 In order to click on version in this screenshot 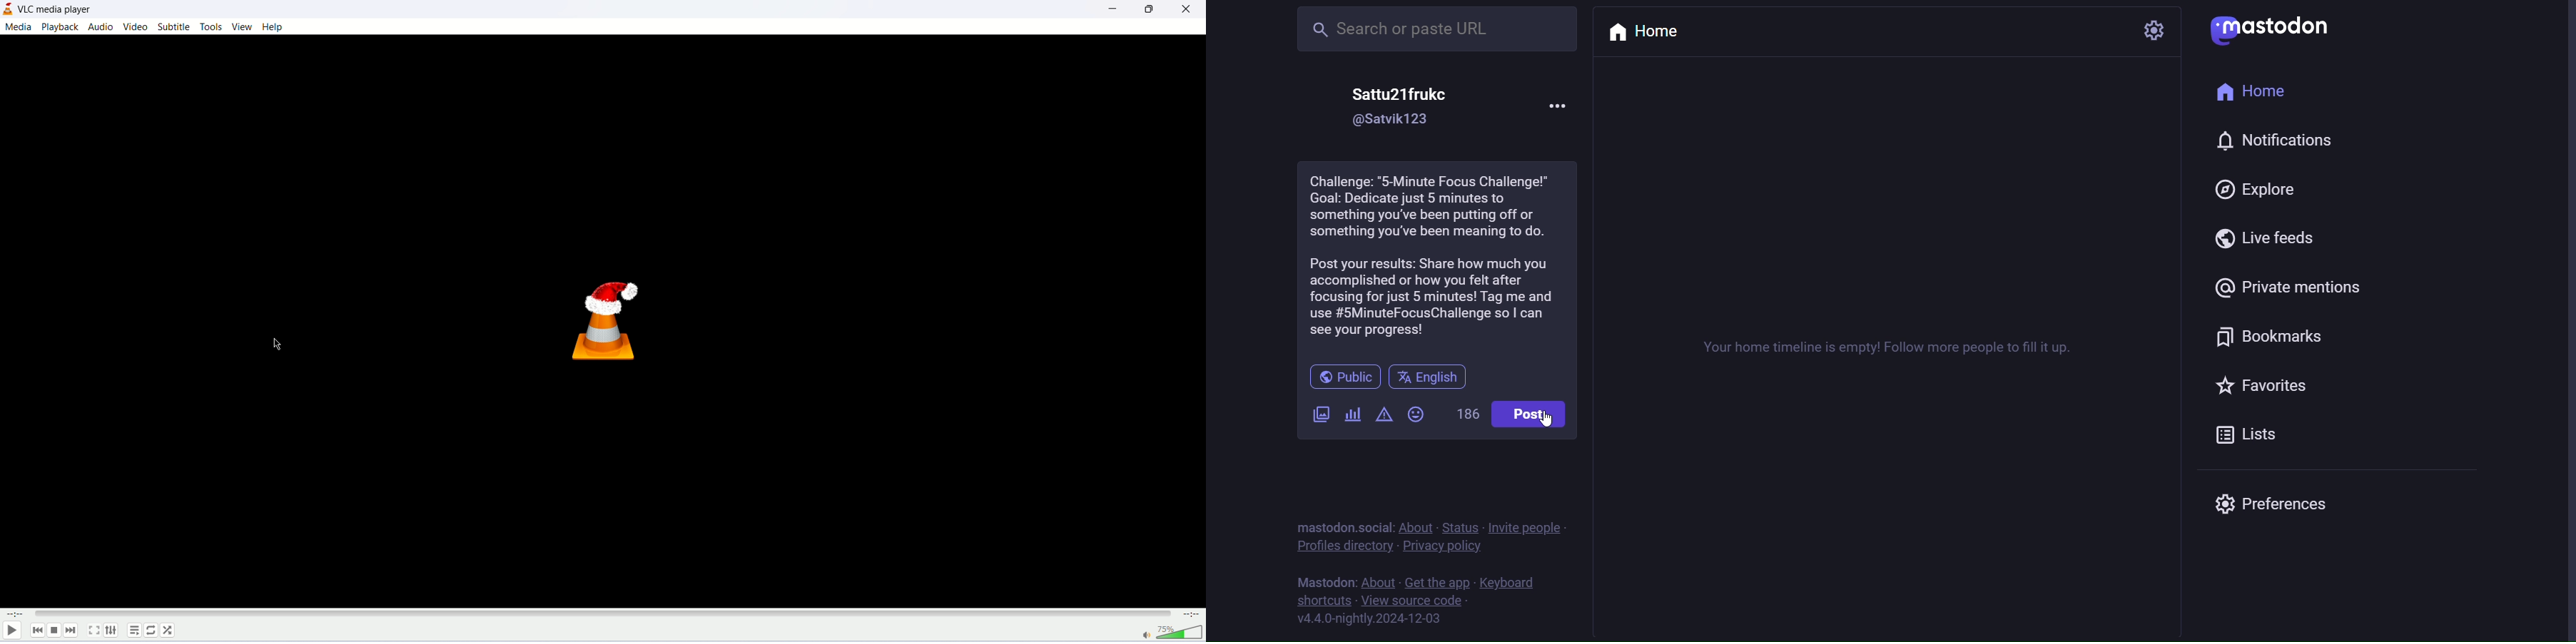, I will do `click(1366, 619)`.